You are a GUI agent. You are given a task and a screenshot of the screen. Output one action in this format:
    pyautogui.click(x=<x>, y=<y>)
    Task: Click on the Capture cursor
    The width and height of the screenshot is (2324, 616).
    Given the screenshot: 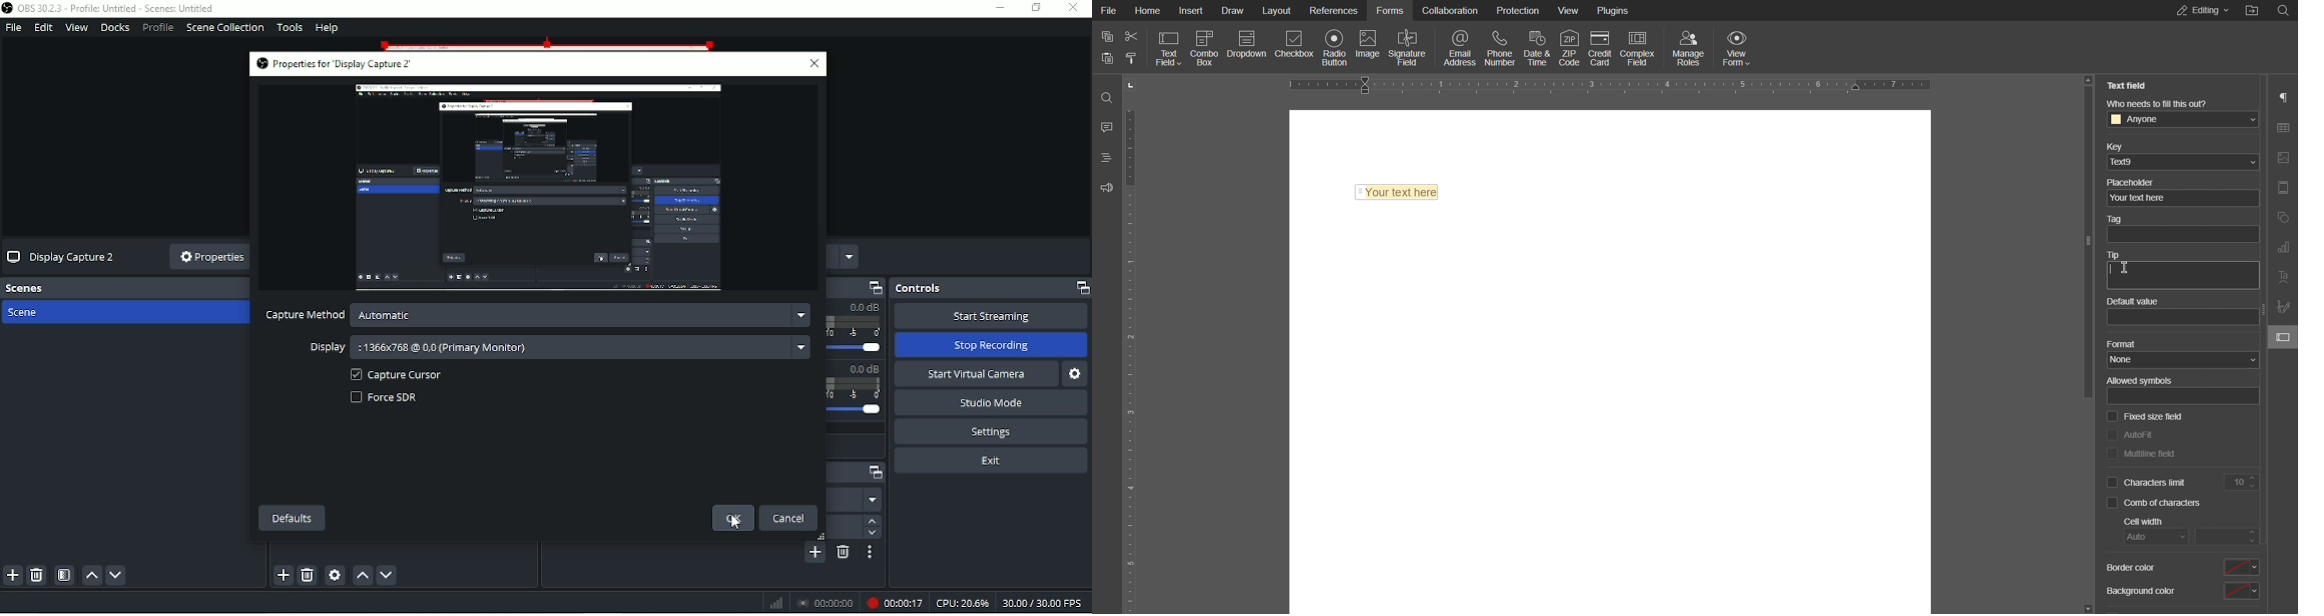 What is the action you would take?
    pyautogui.click(x=395, y=375)
    